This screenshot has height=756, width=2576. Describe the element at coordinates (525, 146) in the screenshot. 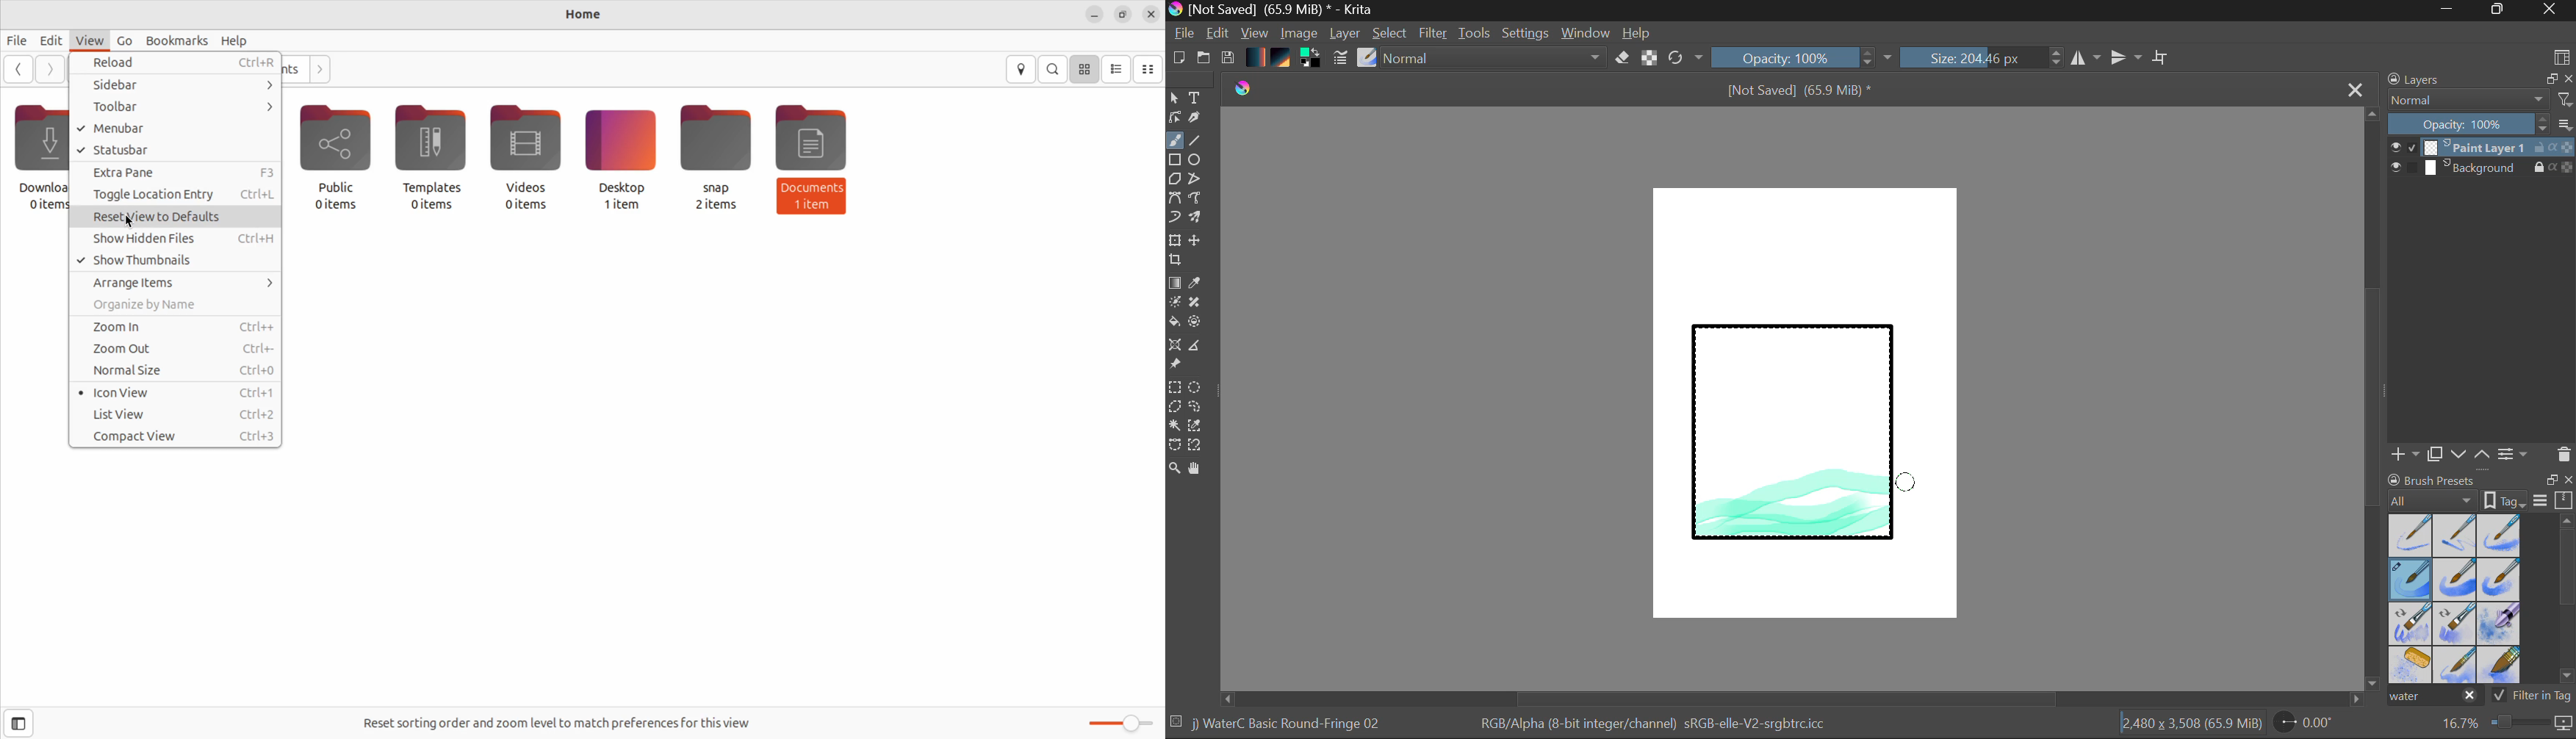

I see `Videos` at that location.